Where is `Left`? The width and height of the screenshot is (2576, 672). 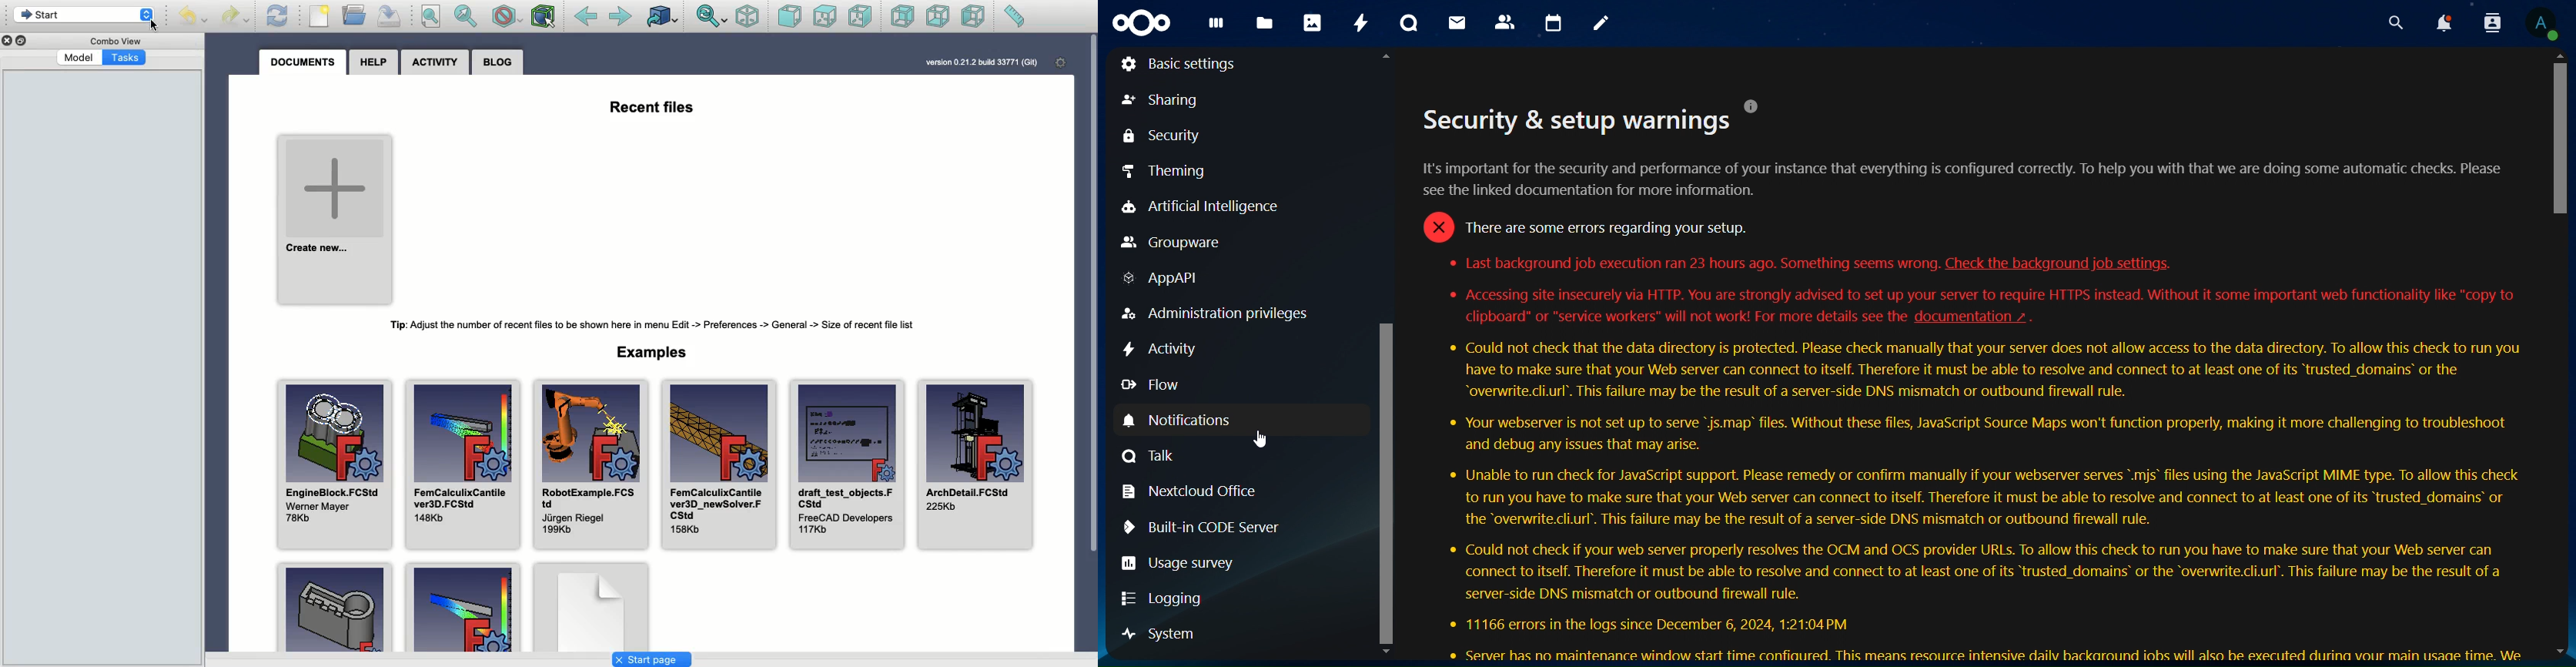 Left is located at coordinates (973, 17).